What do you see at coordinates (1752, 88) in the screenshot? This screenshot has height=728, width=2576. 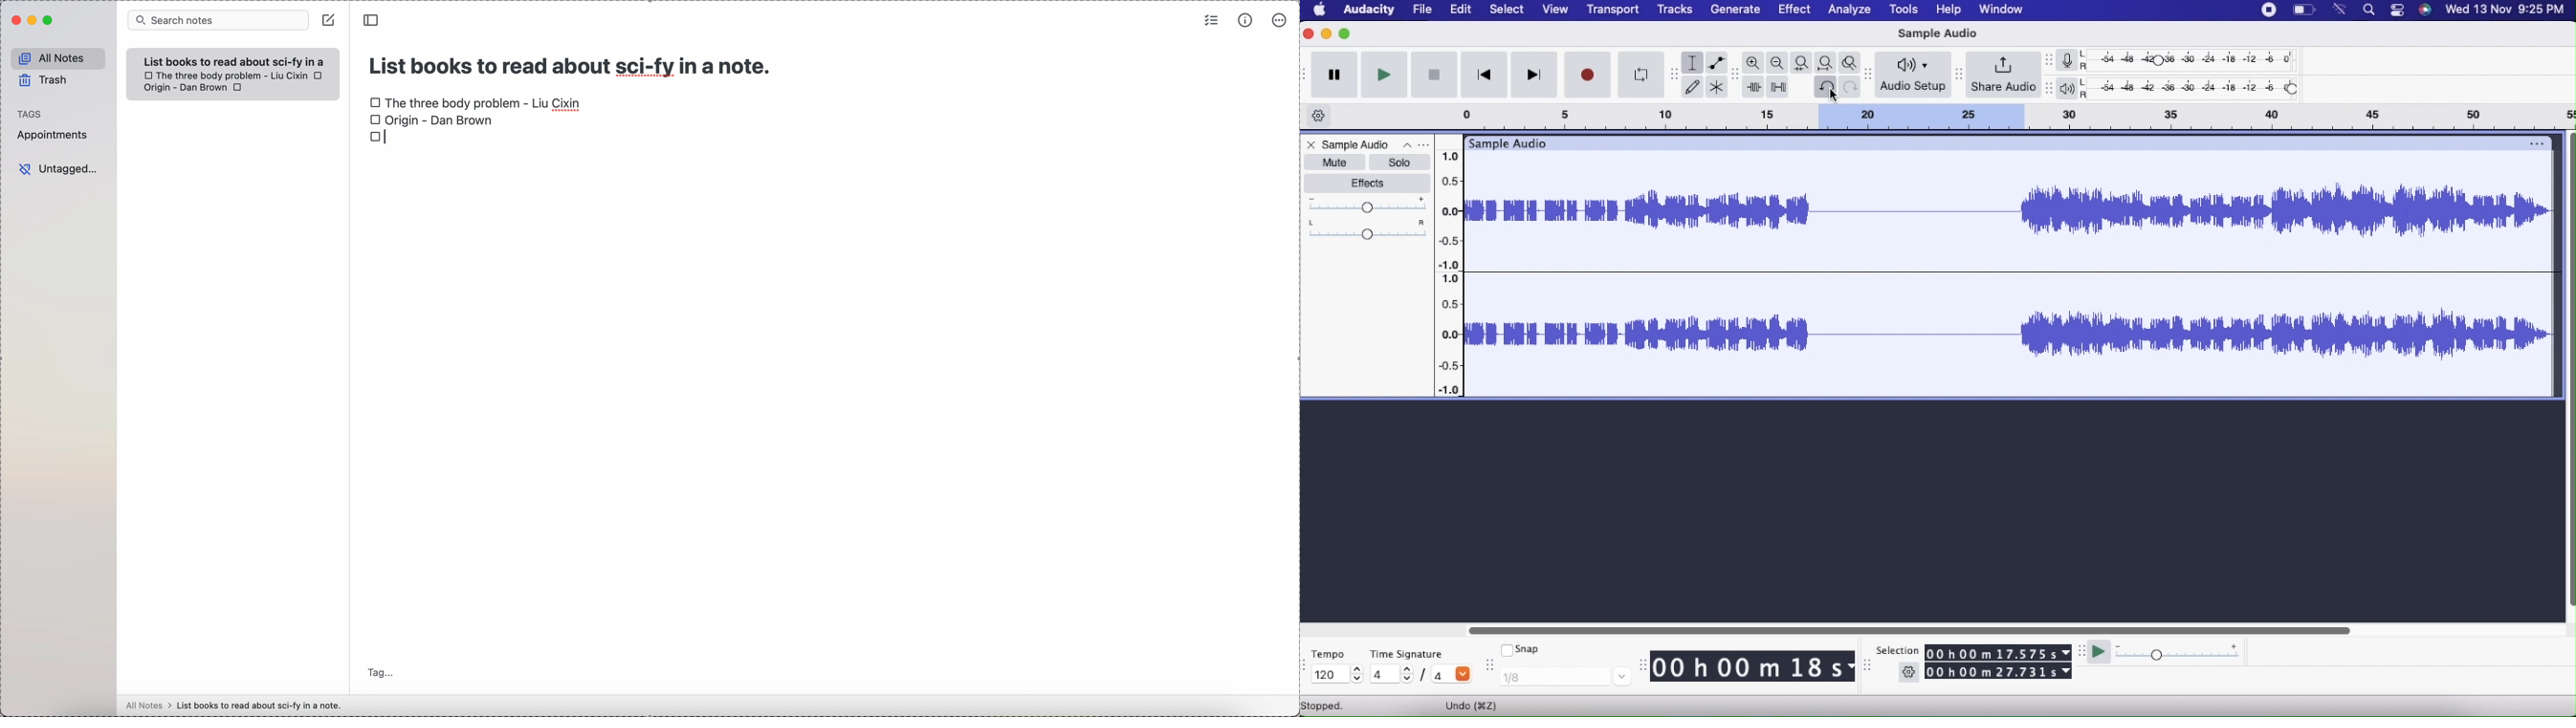 I see `Trim audio outside selection` at bounding box center [1752, 88].